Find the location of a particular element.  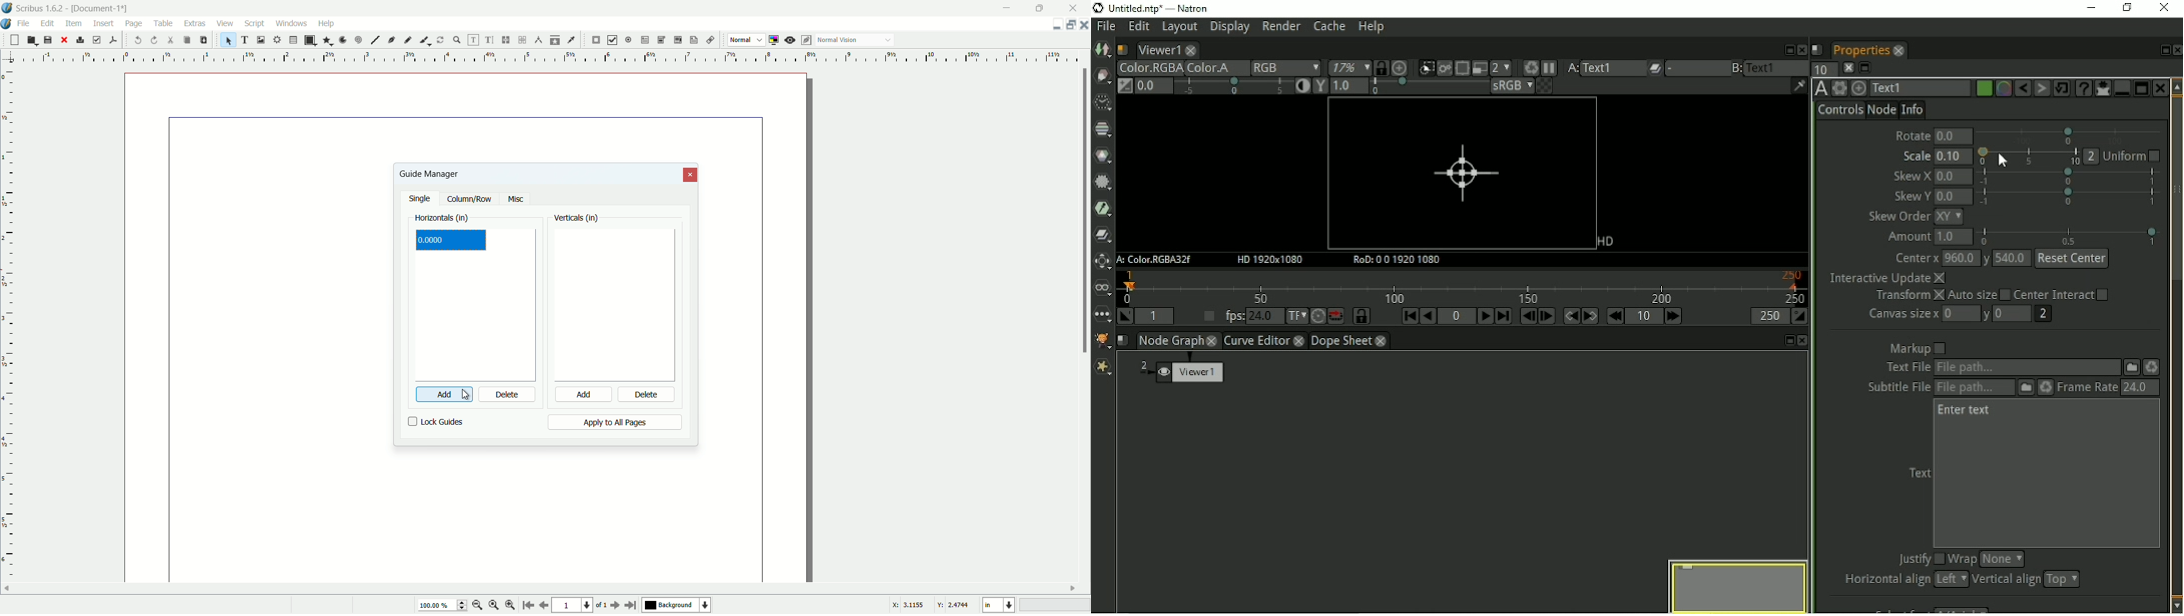

bezier curve is located at coordinates (392, 41).